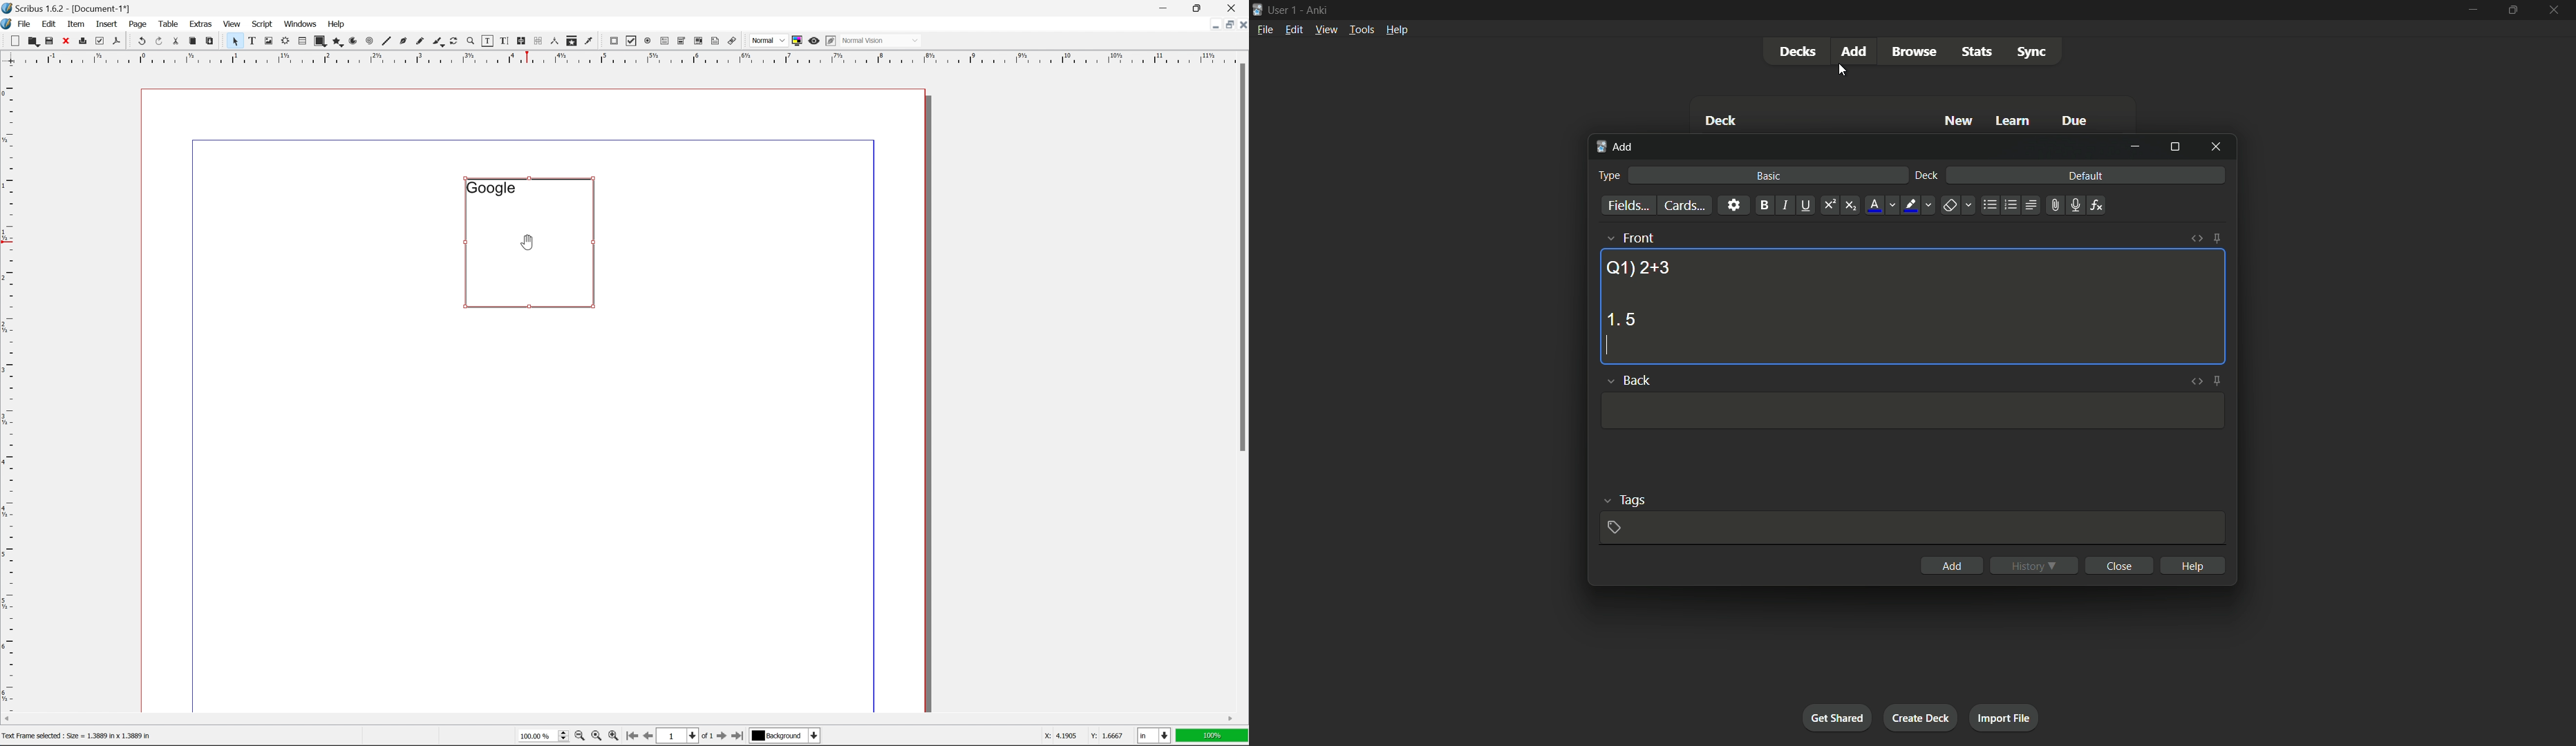 This screenshot has height=756, width=2576. Describe the element at coordinates (1959, 120) in the screenshot. I see `new` at that location.